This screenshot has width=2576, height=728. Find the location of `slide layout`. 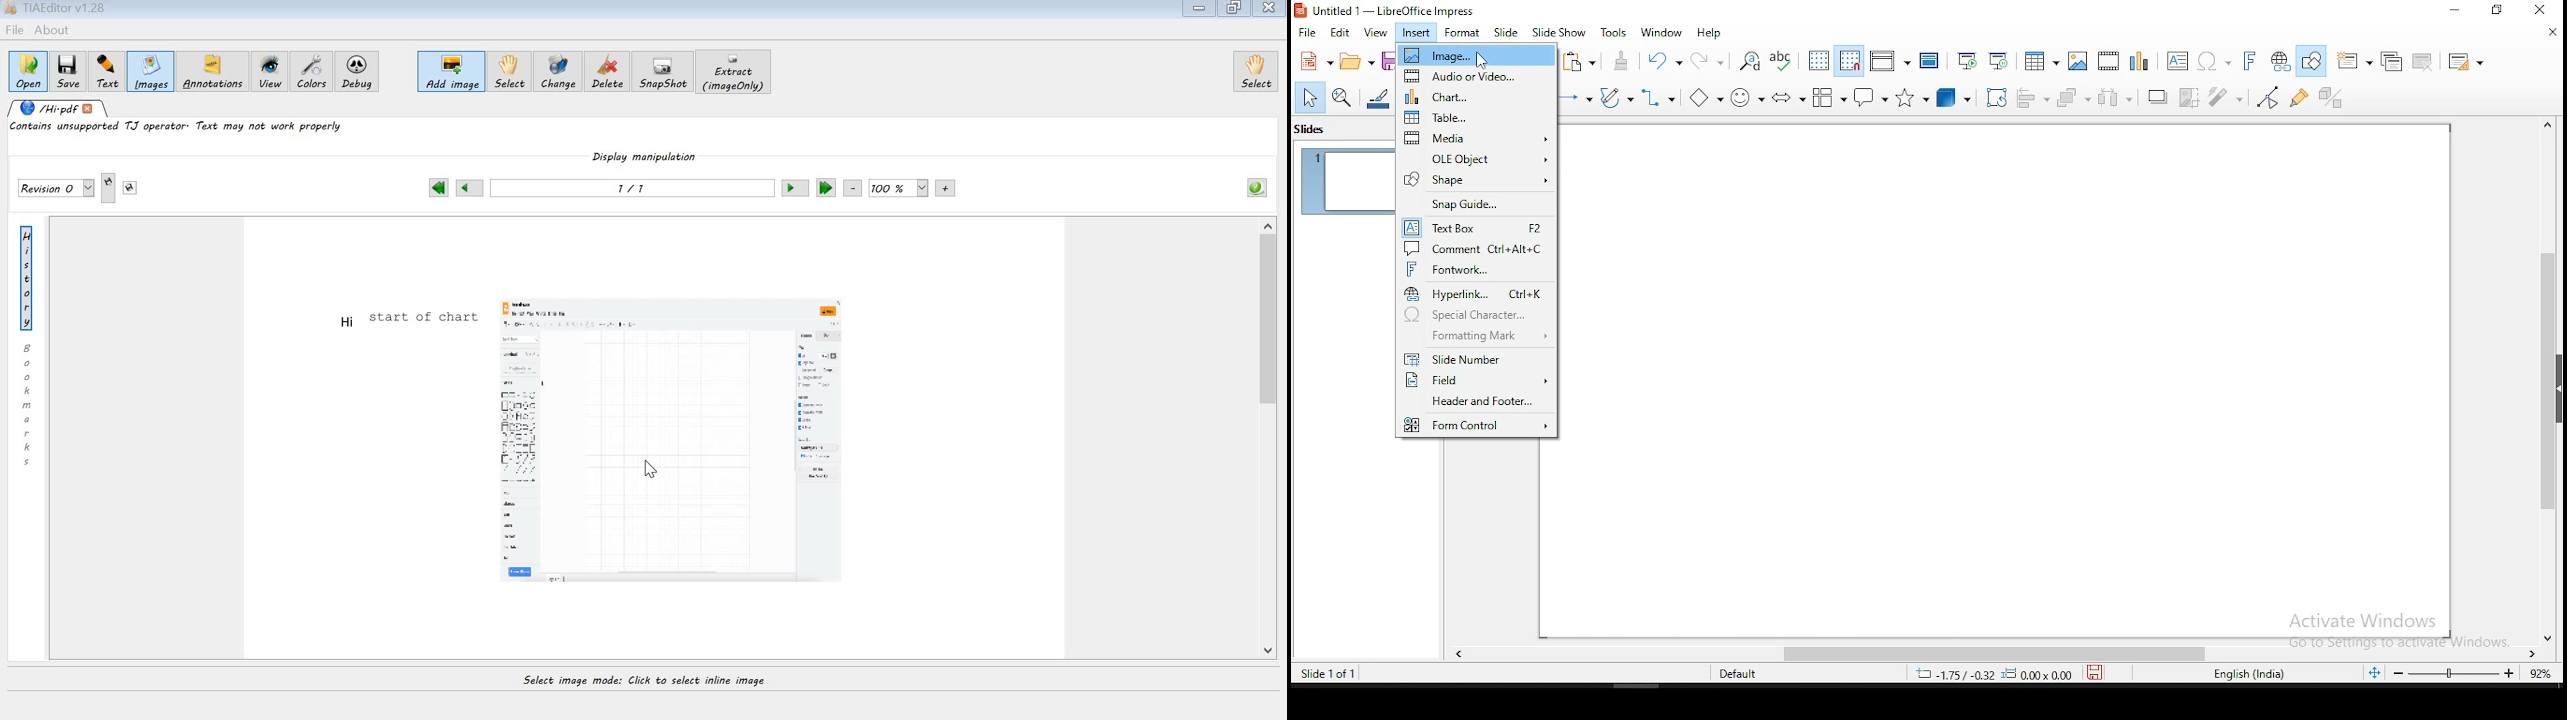

slide layout is located at coordinates (2470, 63).